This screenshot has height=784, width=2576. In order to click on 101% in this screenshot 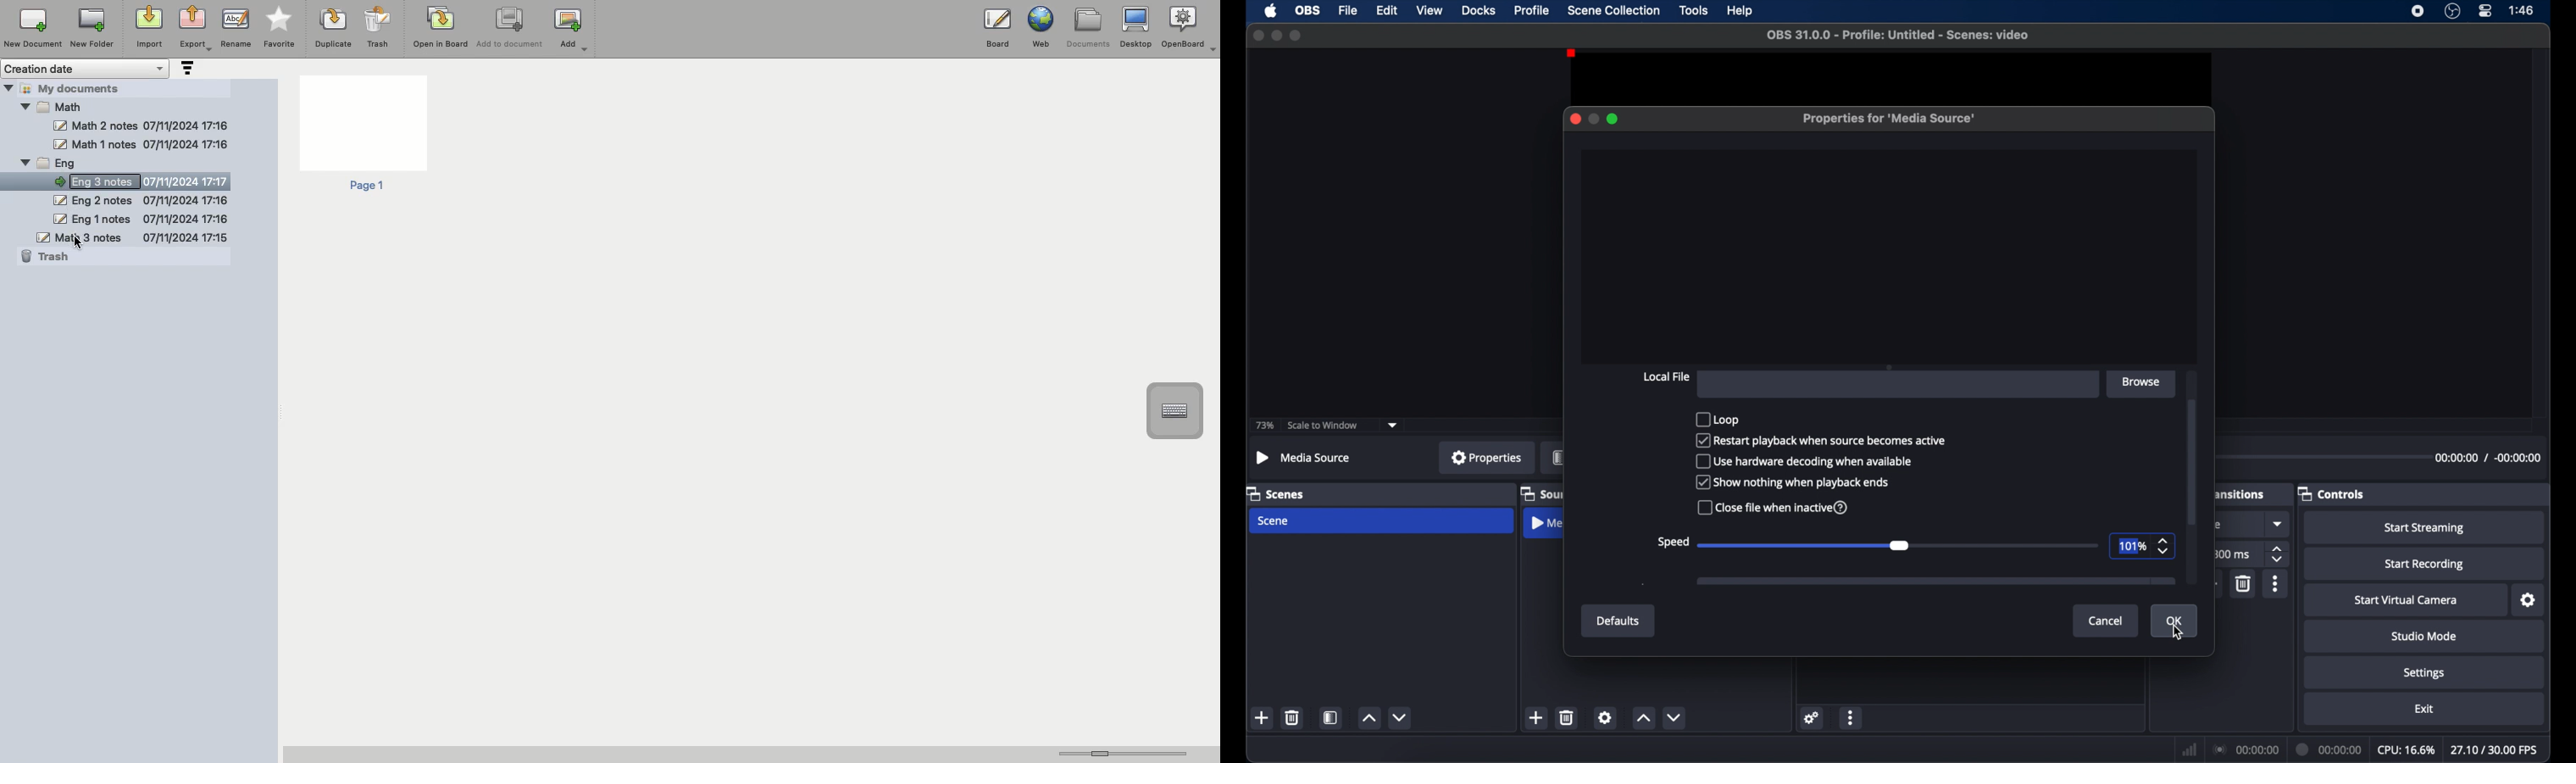, I will do `click(2132, 547)`.